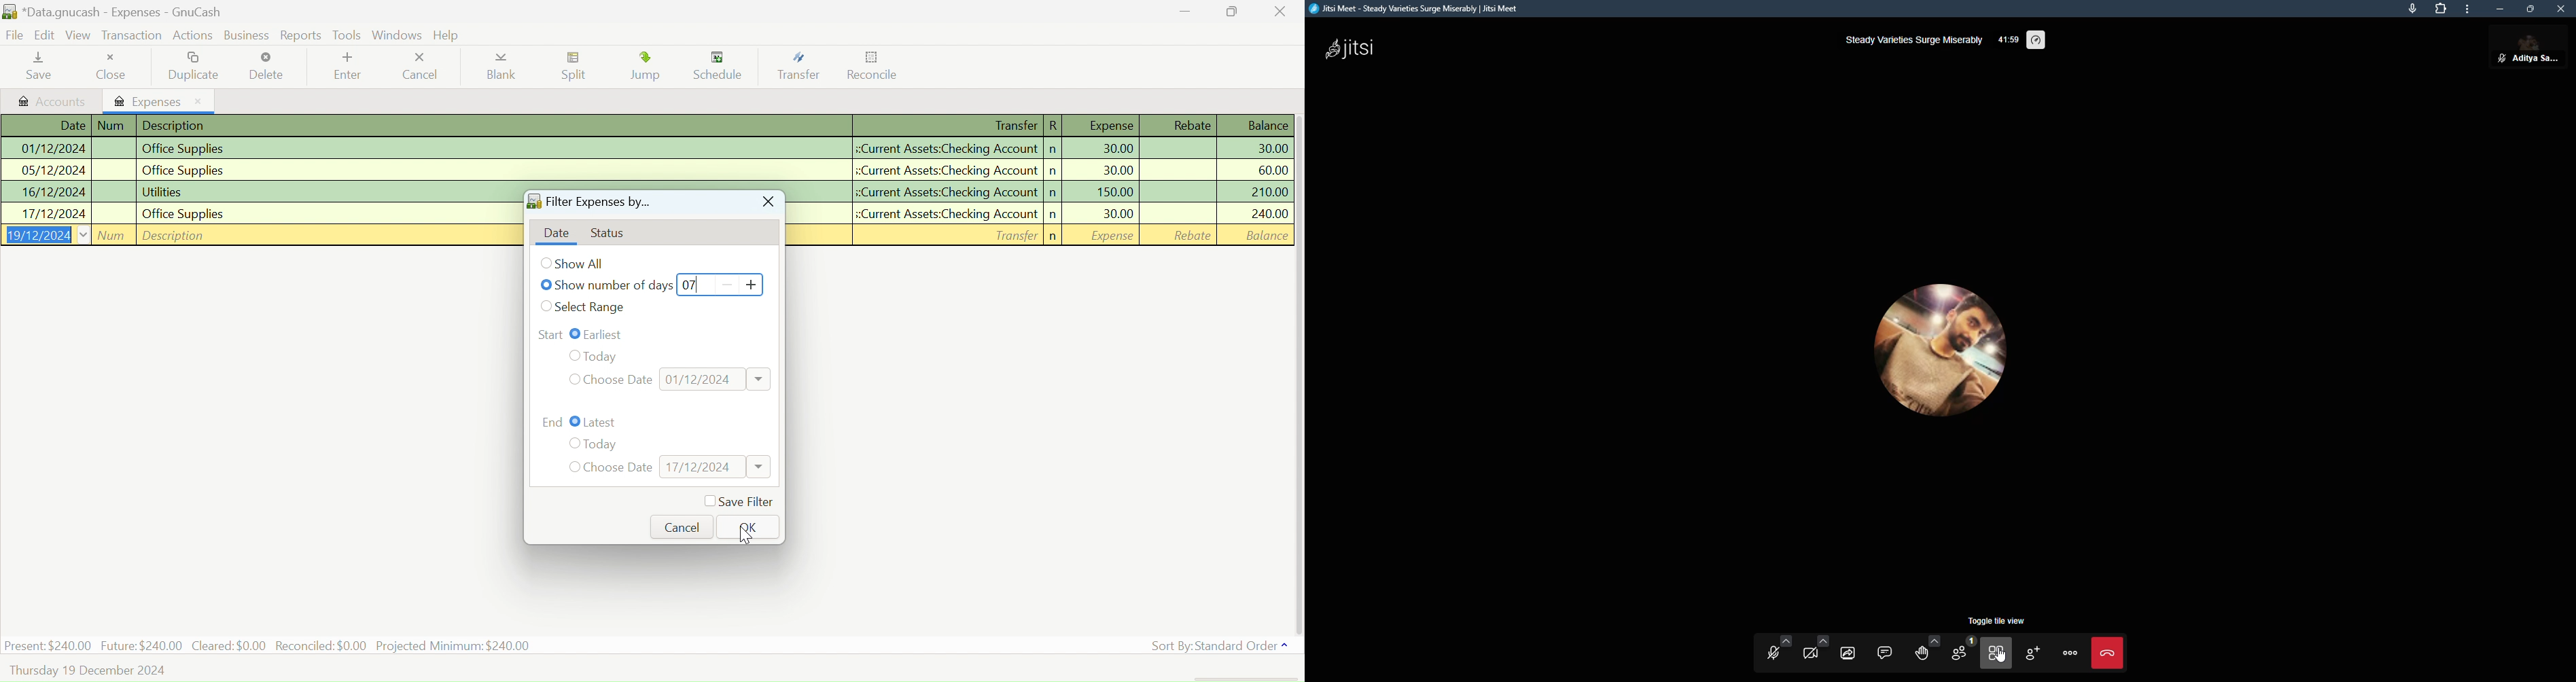 The height and width of the screenshot is (700, 2576). What do you see at coordinates (716, 378) in the screenshot?
I see `Date Input` at bounding box center [716, 378].